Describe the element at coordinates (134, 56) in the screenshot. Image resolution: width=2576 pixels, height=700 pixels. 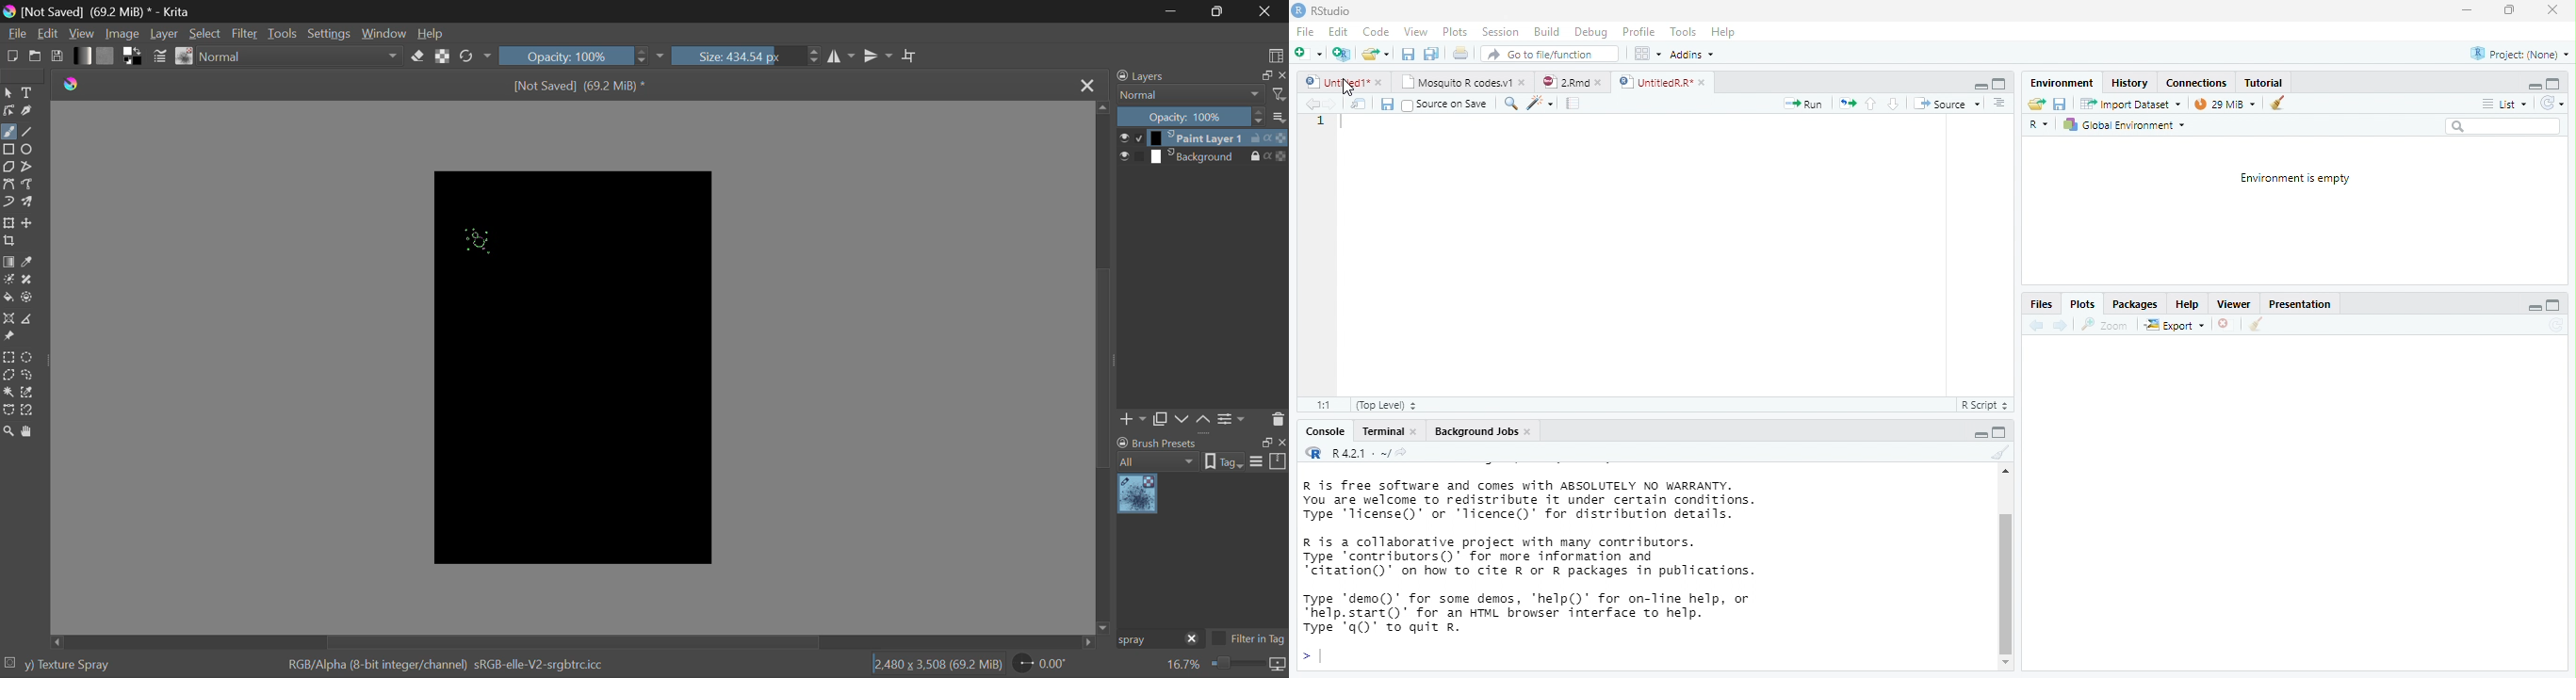
I see `Colors in Use` at that location.